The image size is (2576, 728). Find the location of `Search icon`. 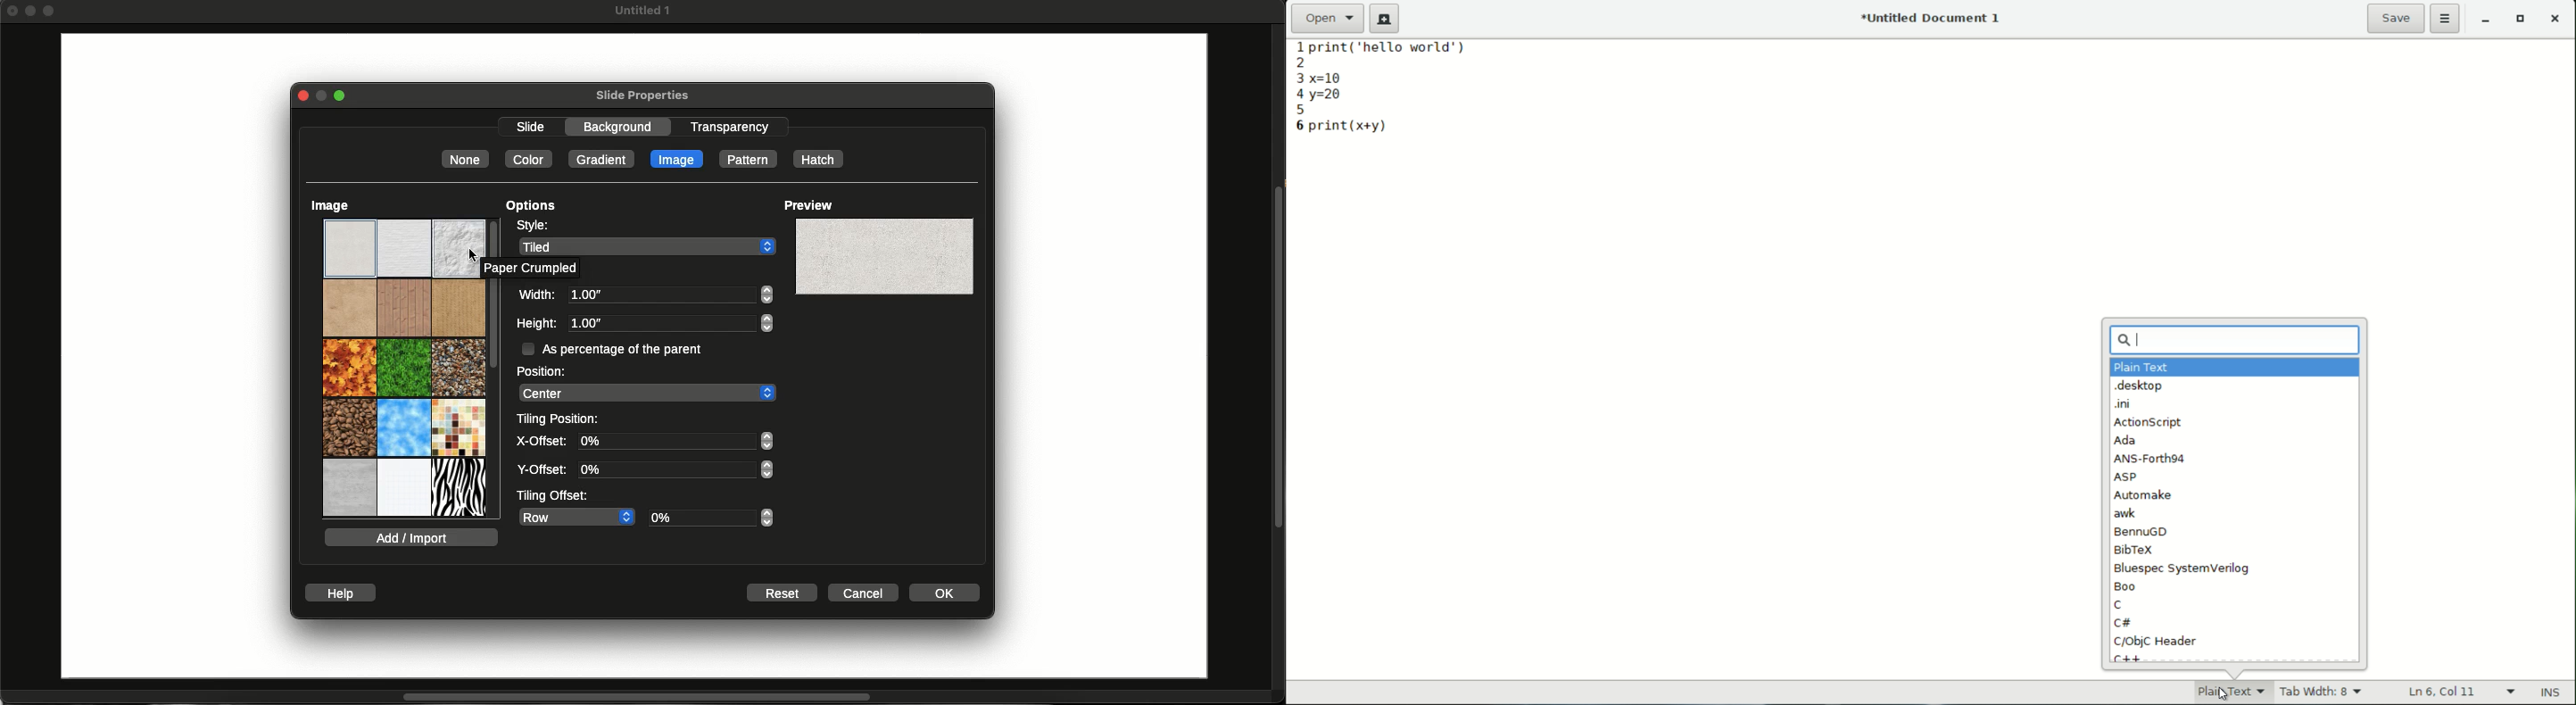

Search icon is located at coordinates (2112, 339).